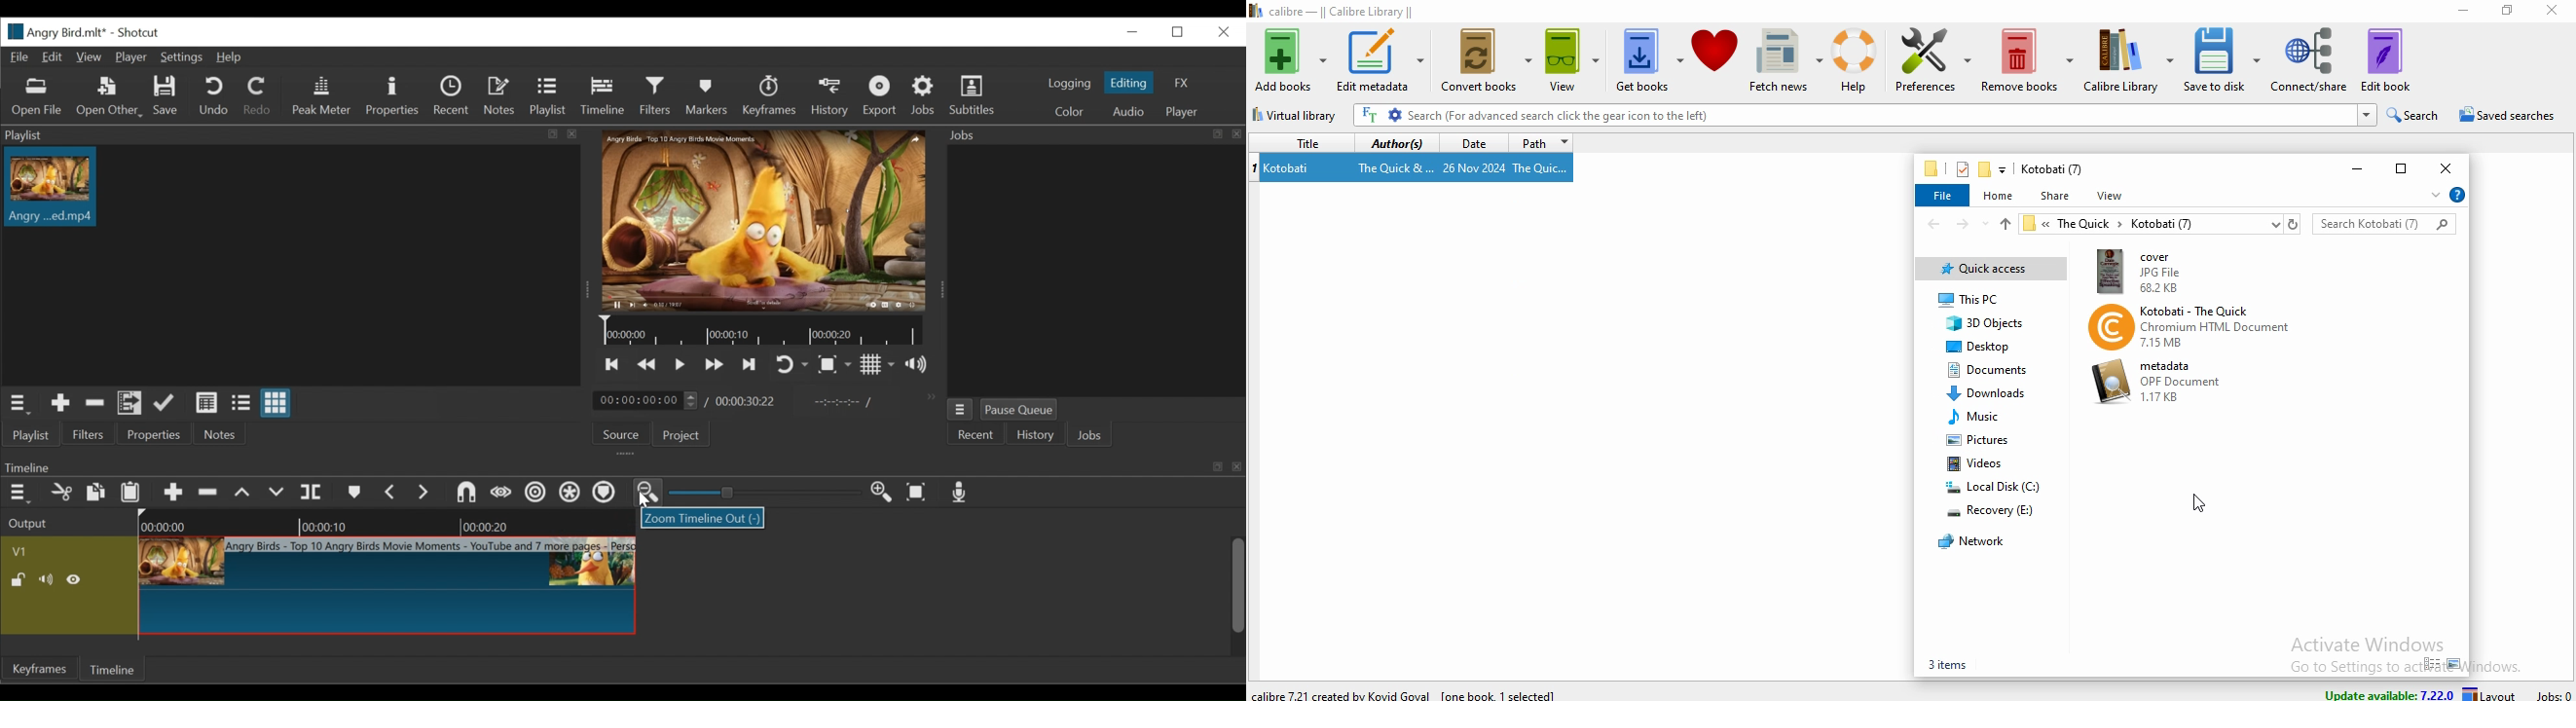 Image resolution: width=2576 pixels, height=728 pixels. Describe the element at coordinates (2351, 170) in the screenshot. I see `minimise` at that location.